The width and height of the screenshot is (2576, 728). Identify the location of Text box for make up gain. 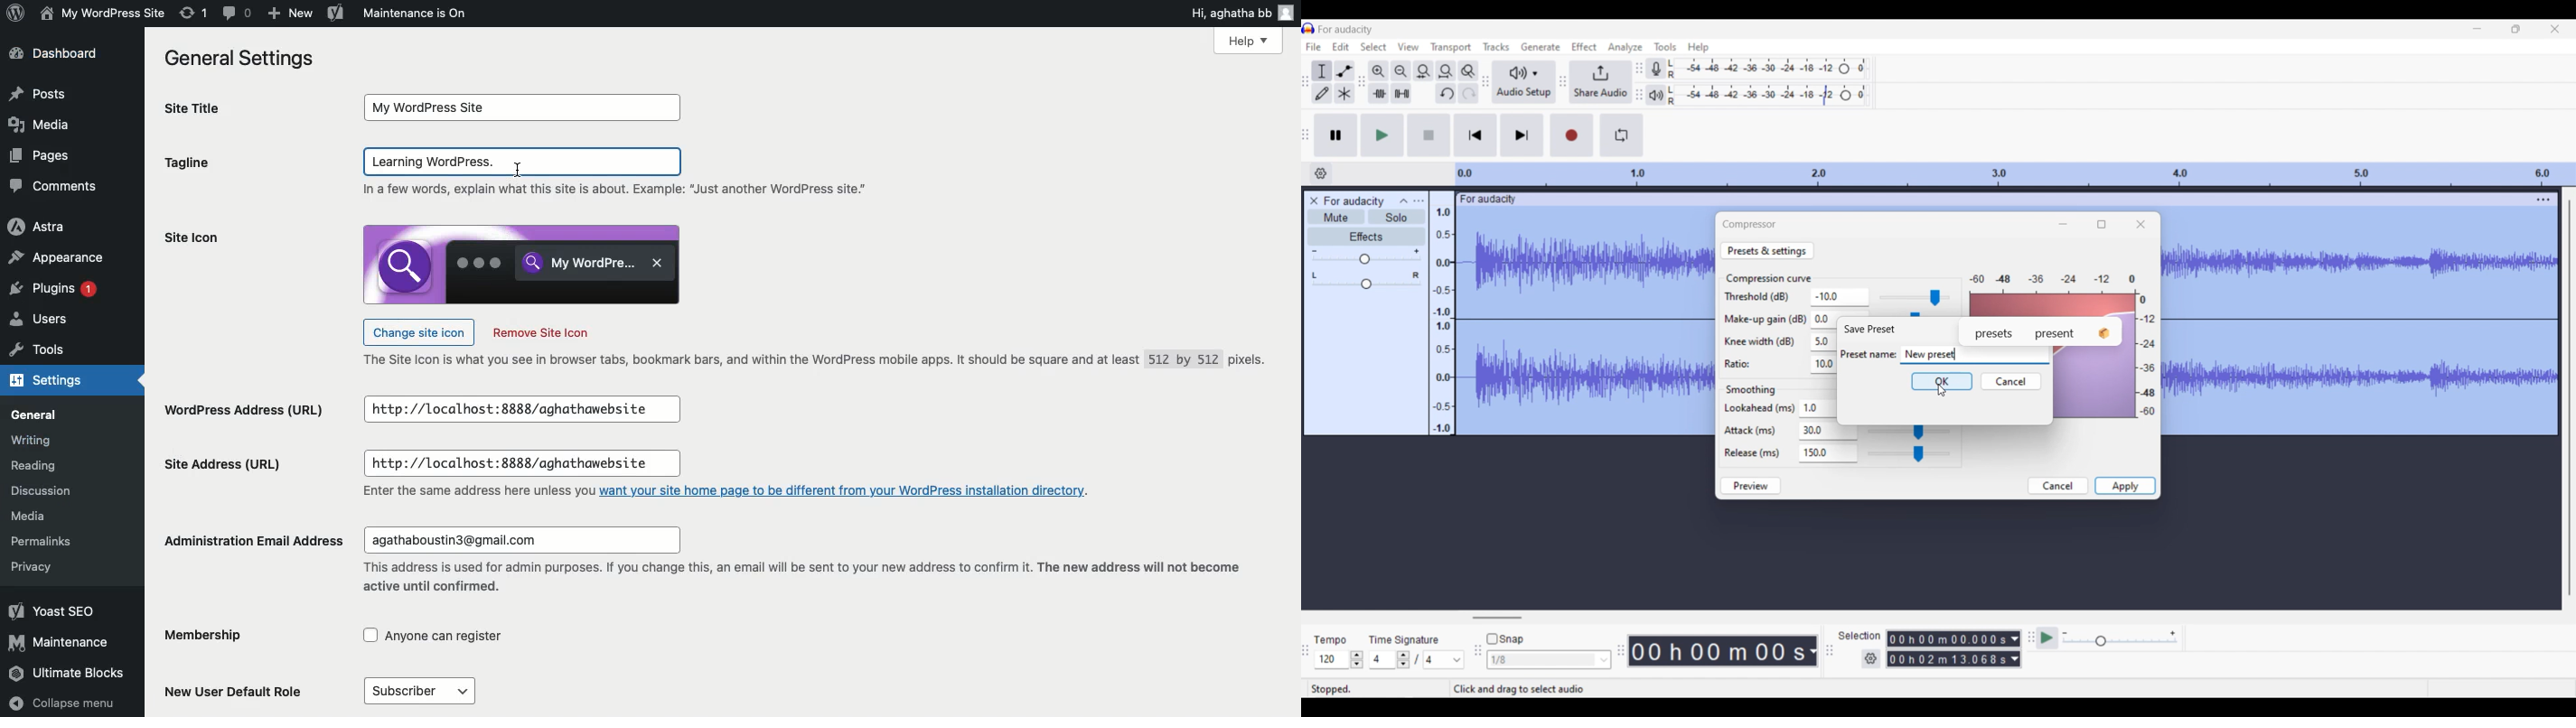
(1824, 319).